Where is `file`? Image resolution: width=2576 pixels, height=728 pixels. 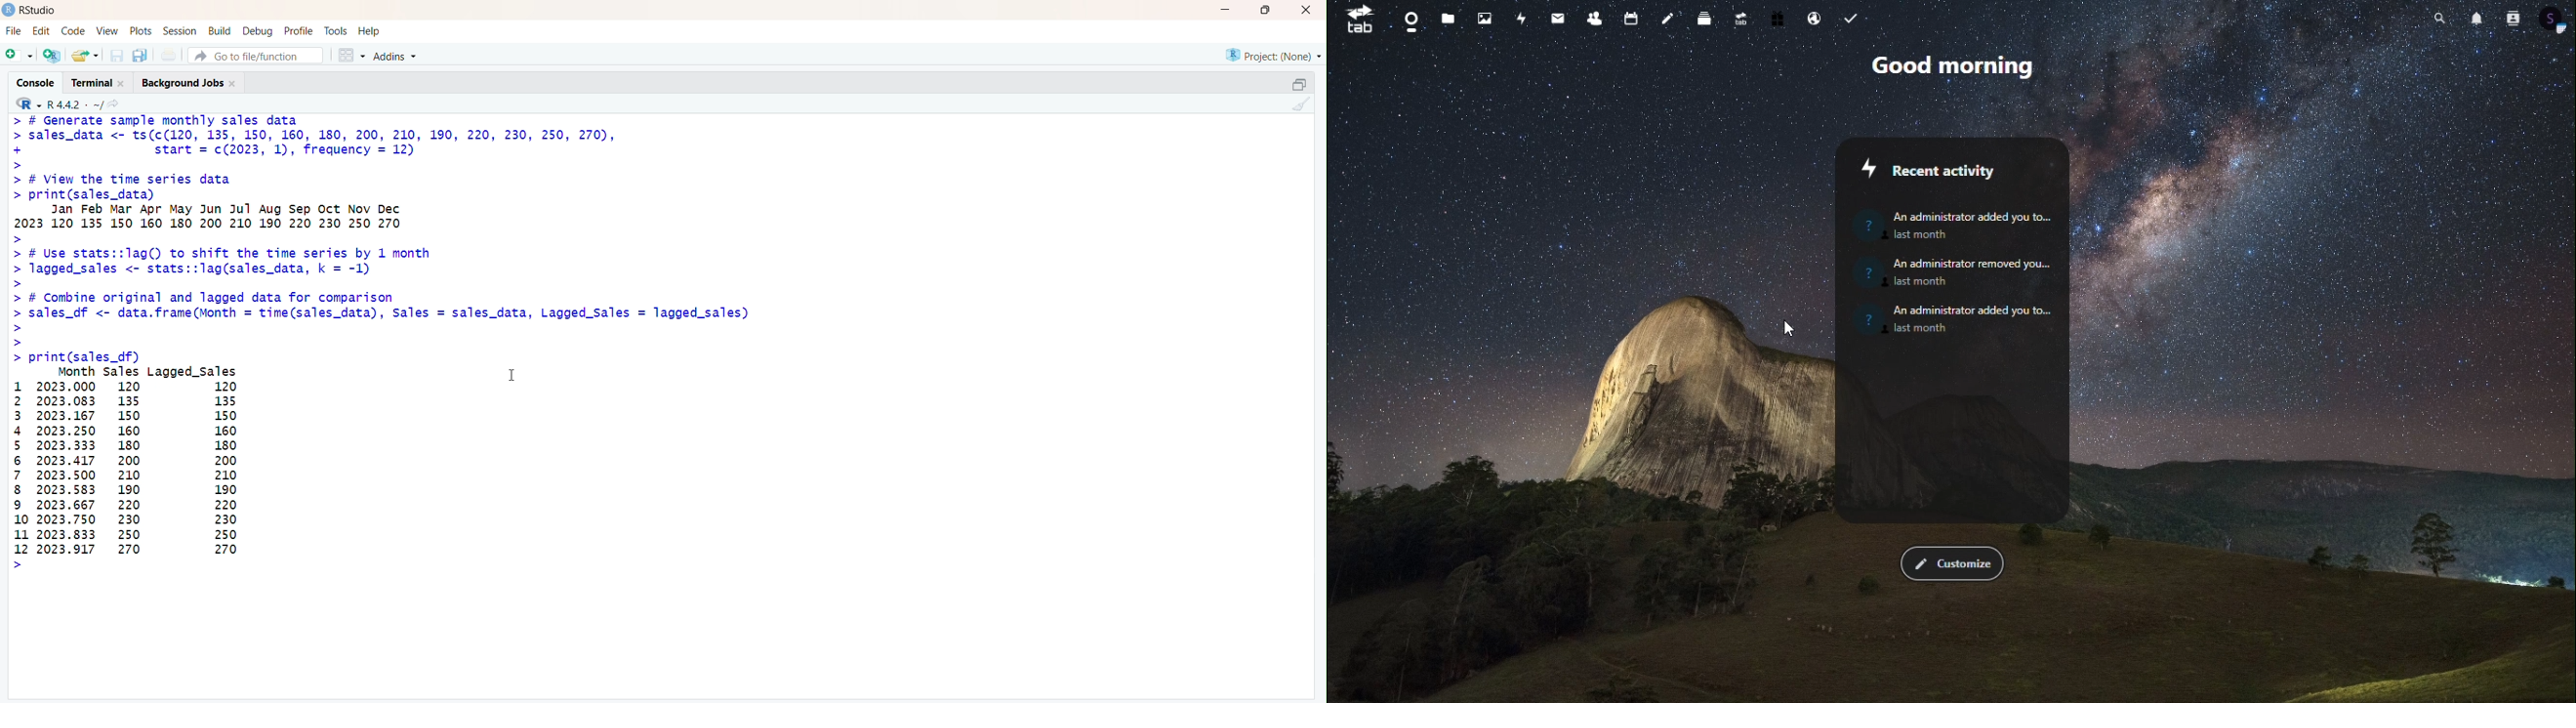 file is located at coordinates (12, 30).